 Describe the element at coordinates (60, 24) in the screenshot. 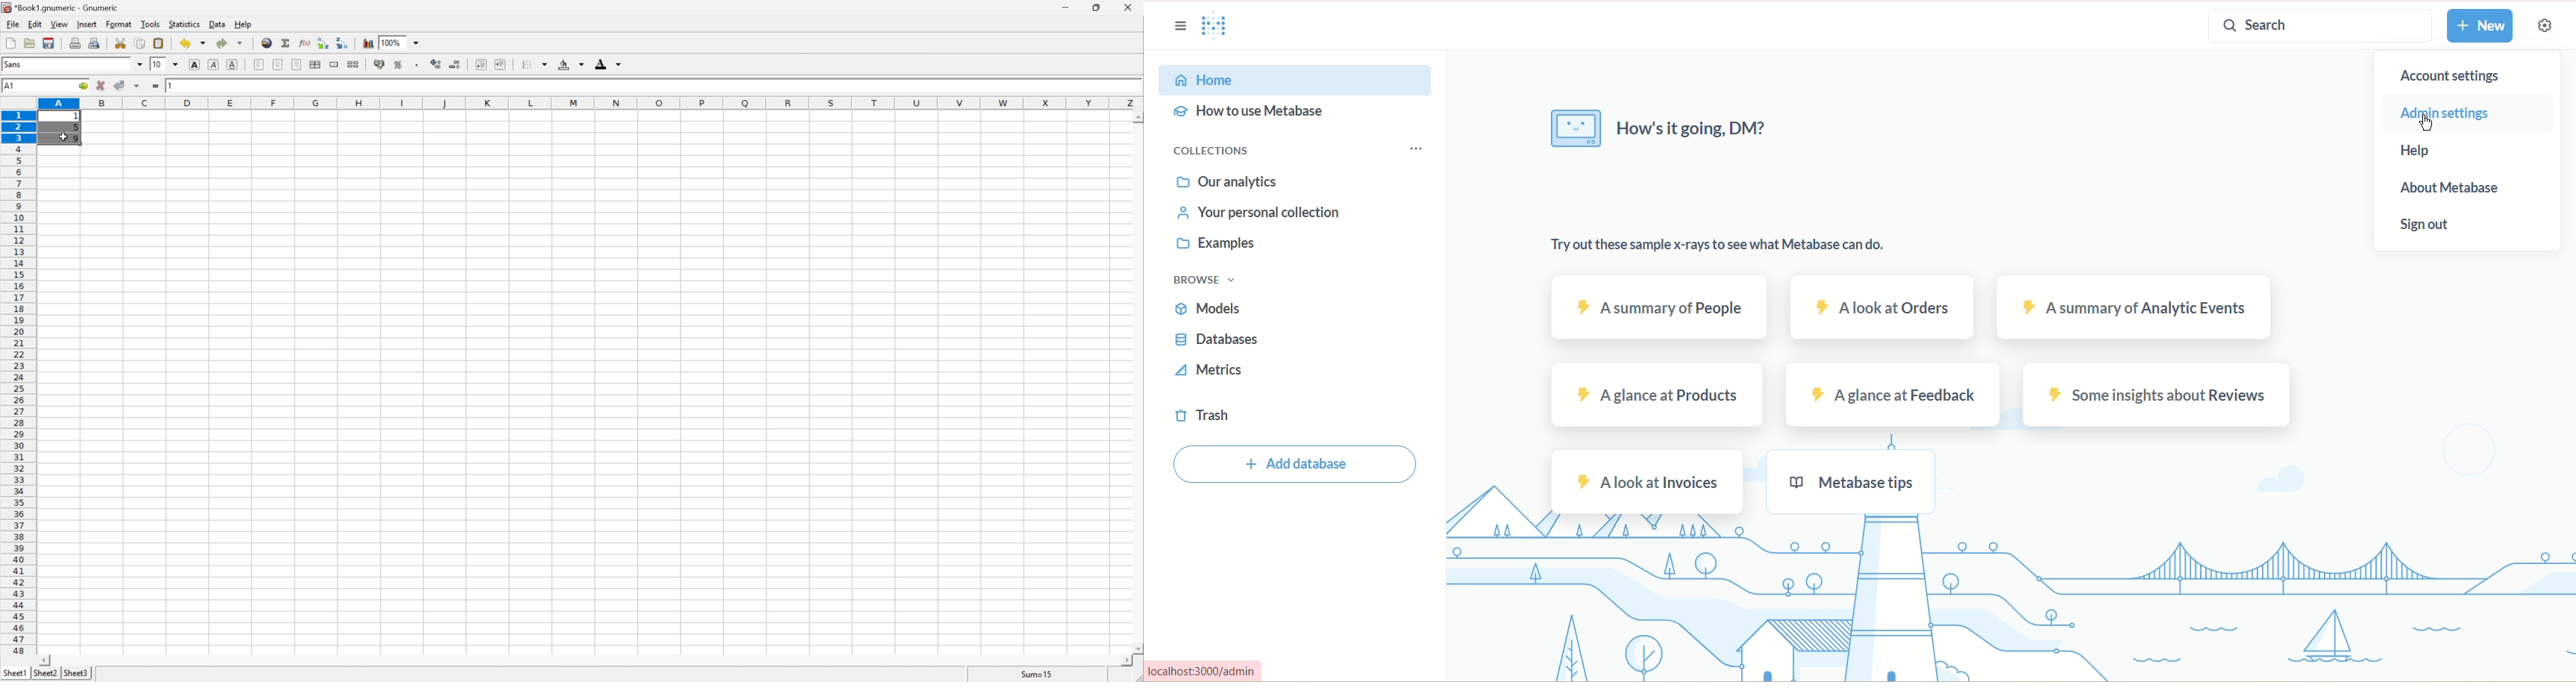

I see `view` at that location.